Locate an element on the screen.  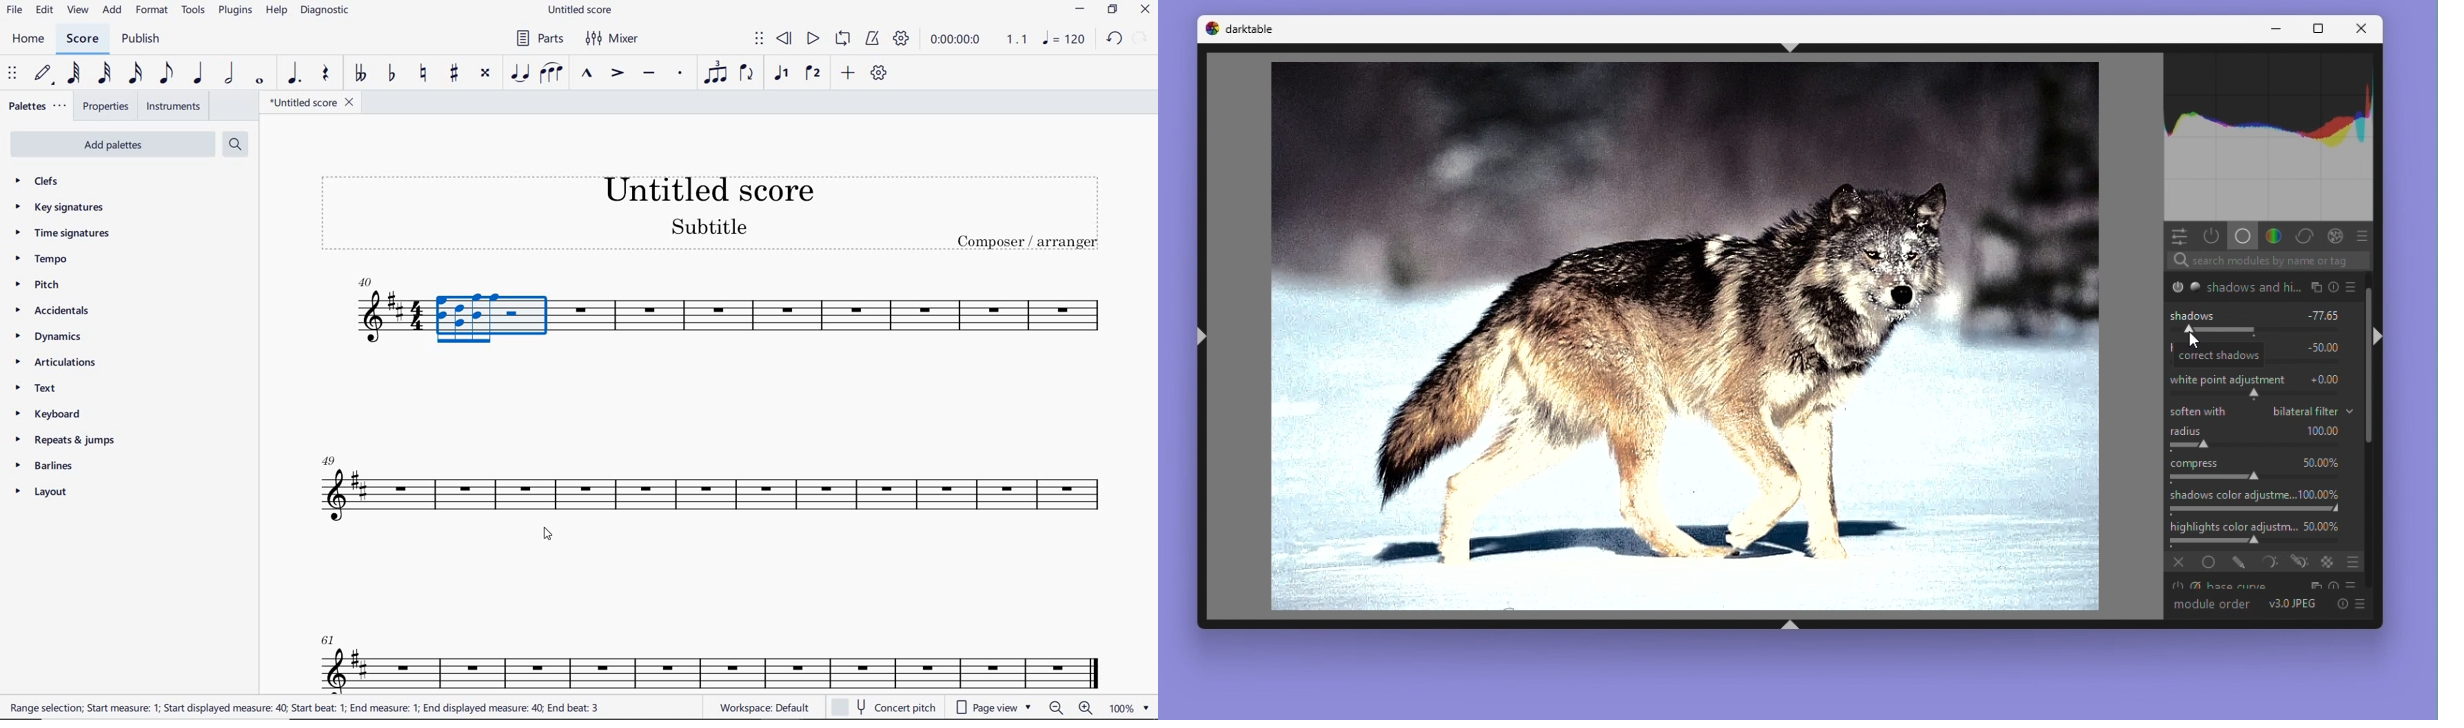
CUSTOMIZE TOOLBAR is located at coordinates (879, 73).